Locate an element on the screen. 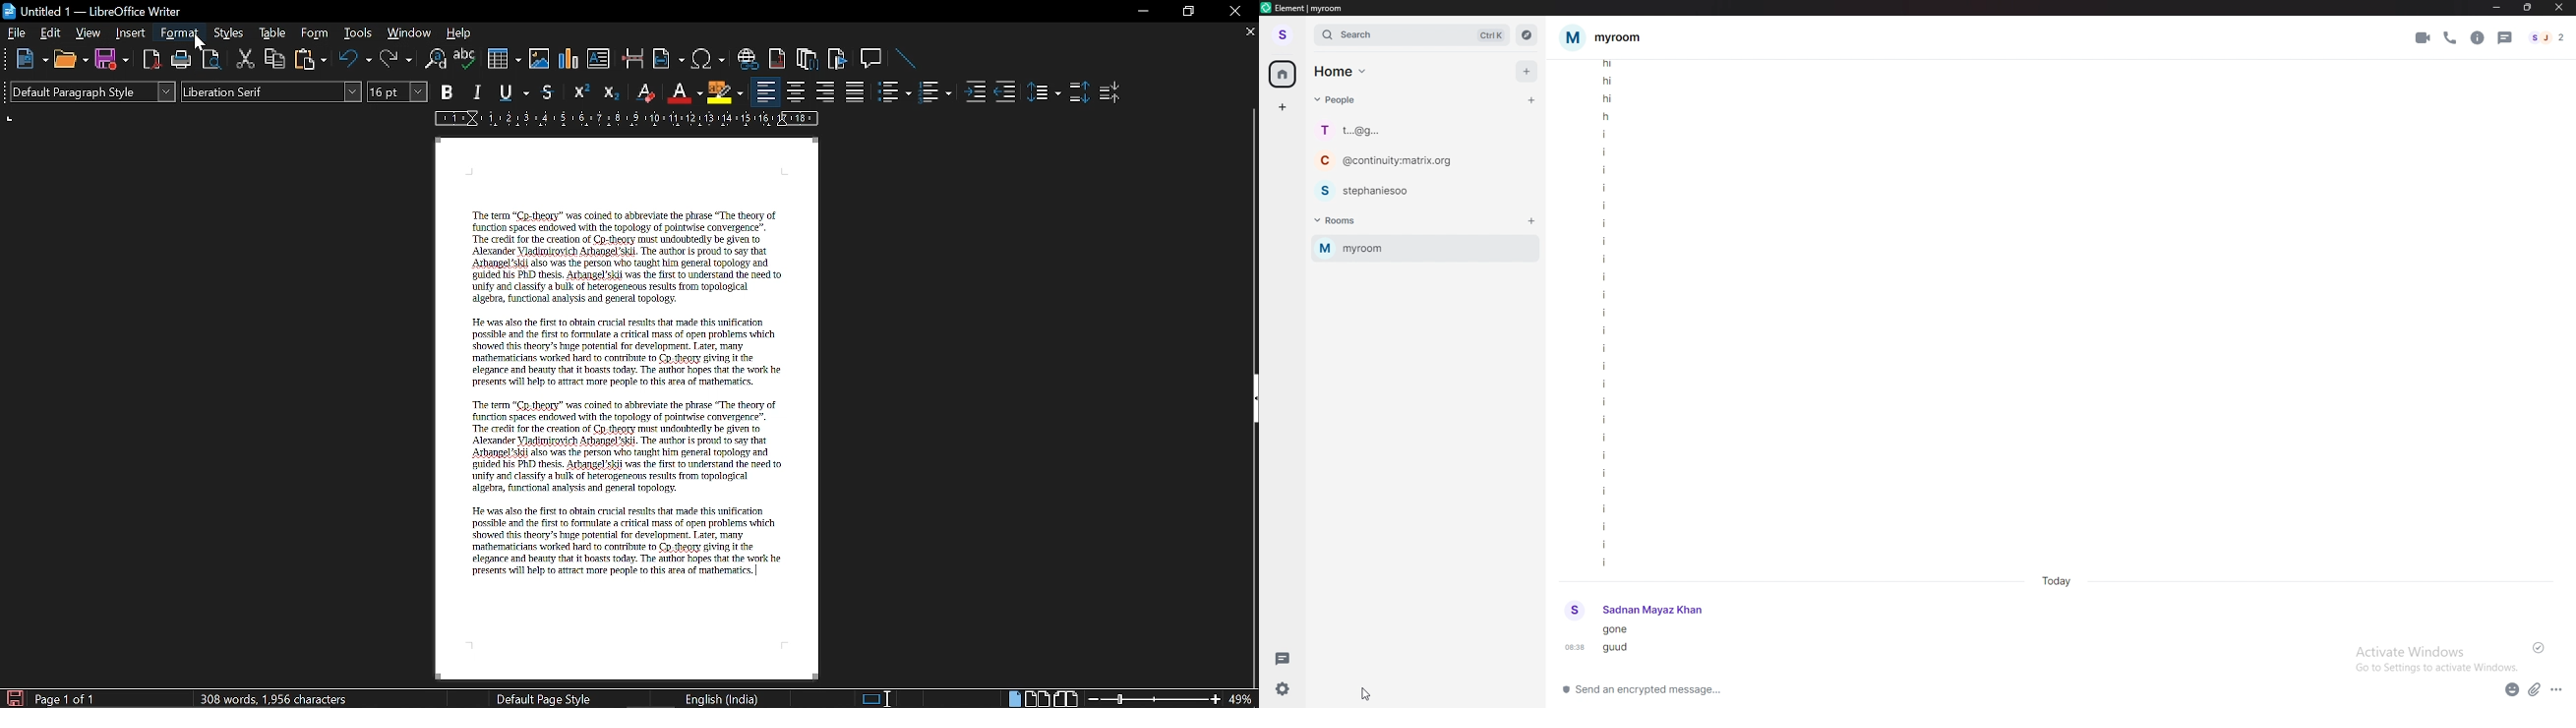  insert Symbol is located at coordinates (708, 60).